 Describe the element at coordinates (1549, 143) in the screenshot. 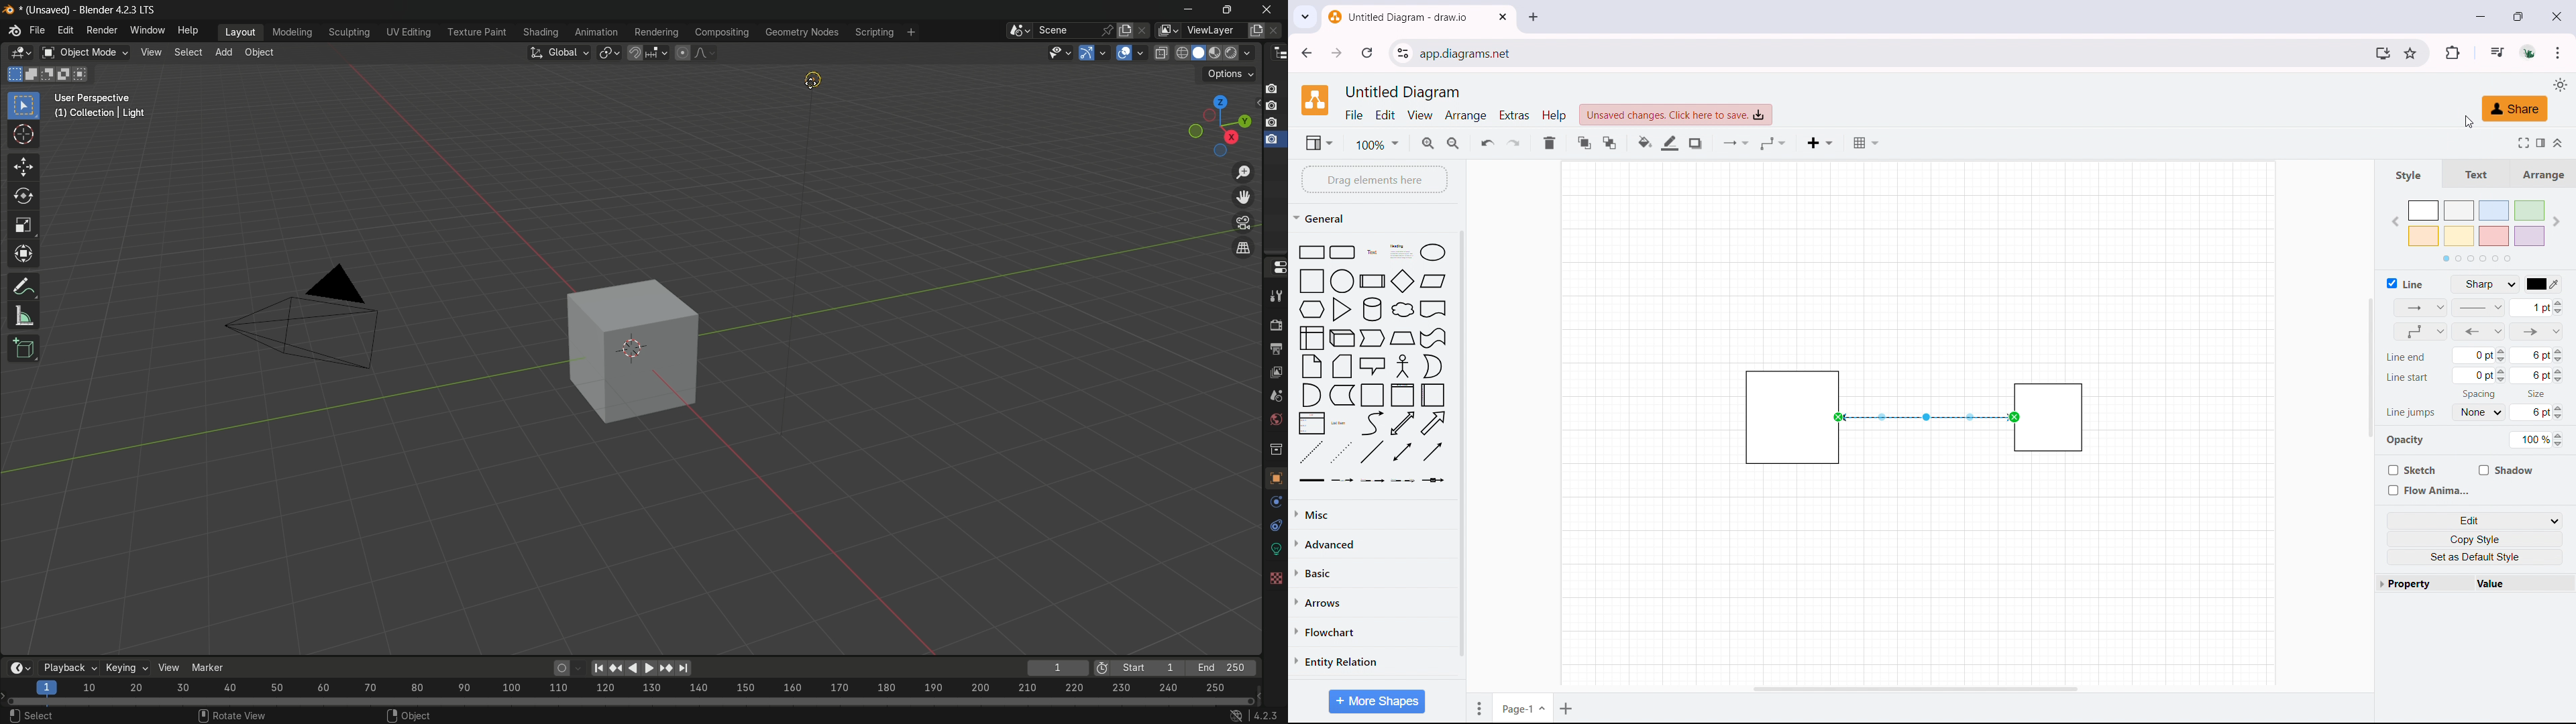

I see `delete` at that location.